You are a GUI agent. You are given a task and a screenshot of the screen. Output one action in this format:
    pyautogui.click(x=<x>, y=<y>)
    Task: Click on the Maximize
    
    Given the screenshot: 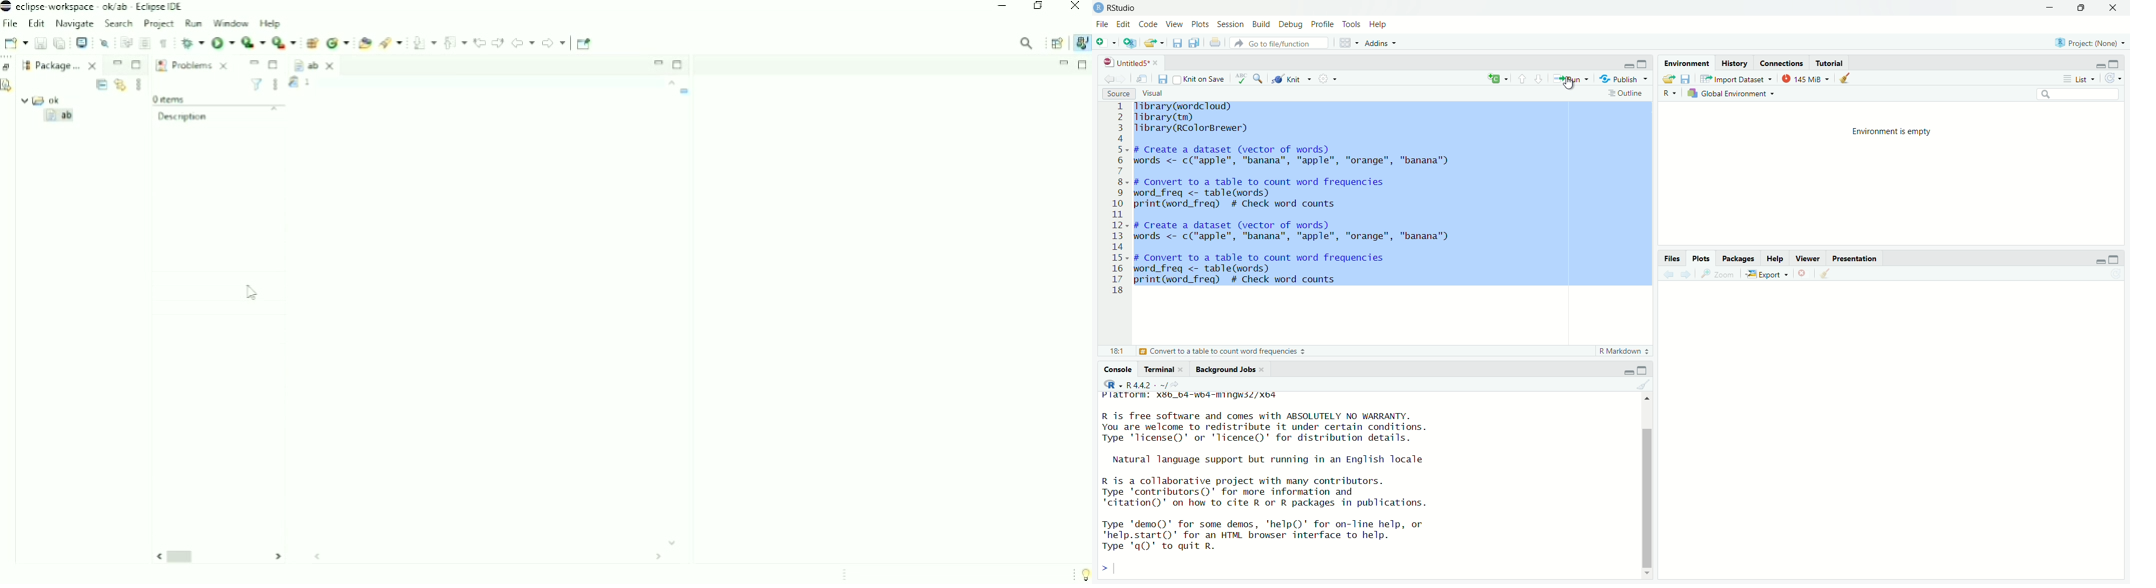 What is the action you would take?
    pyautogui.click(x=1644, y=64)
    